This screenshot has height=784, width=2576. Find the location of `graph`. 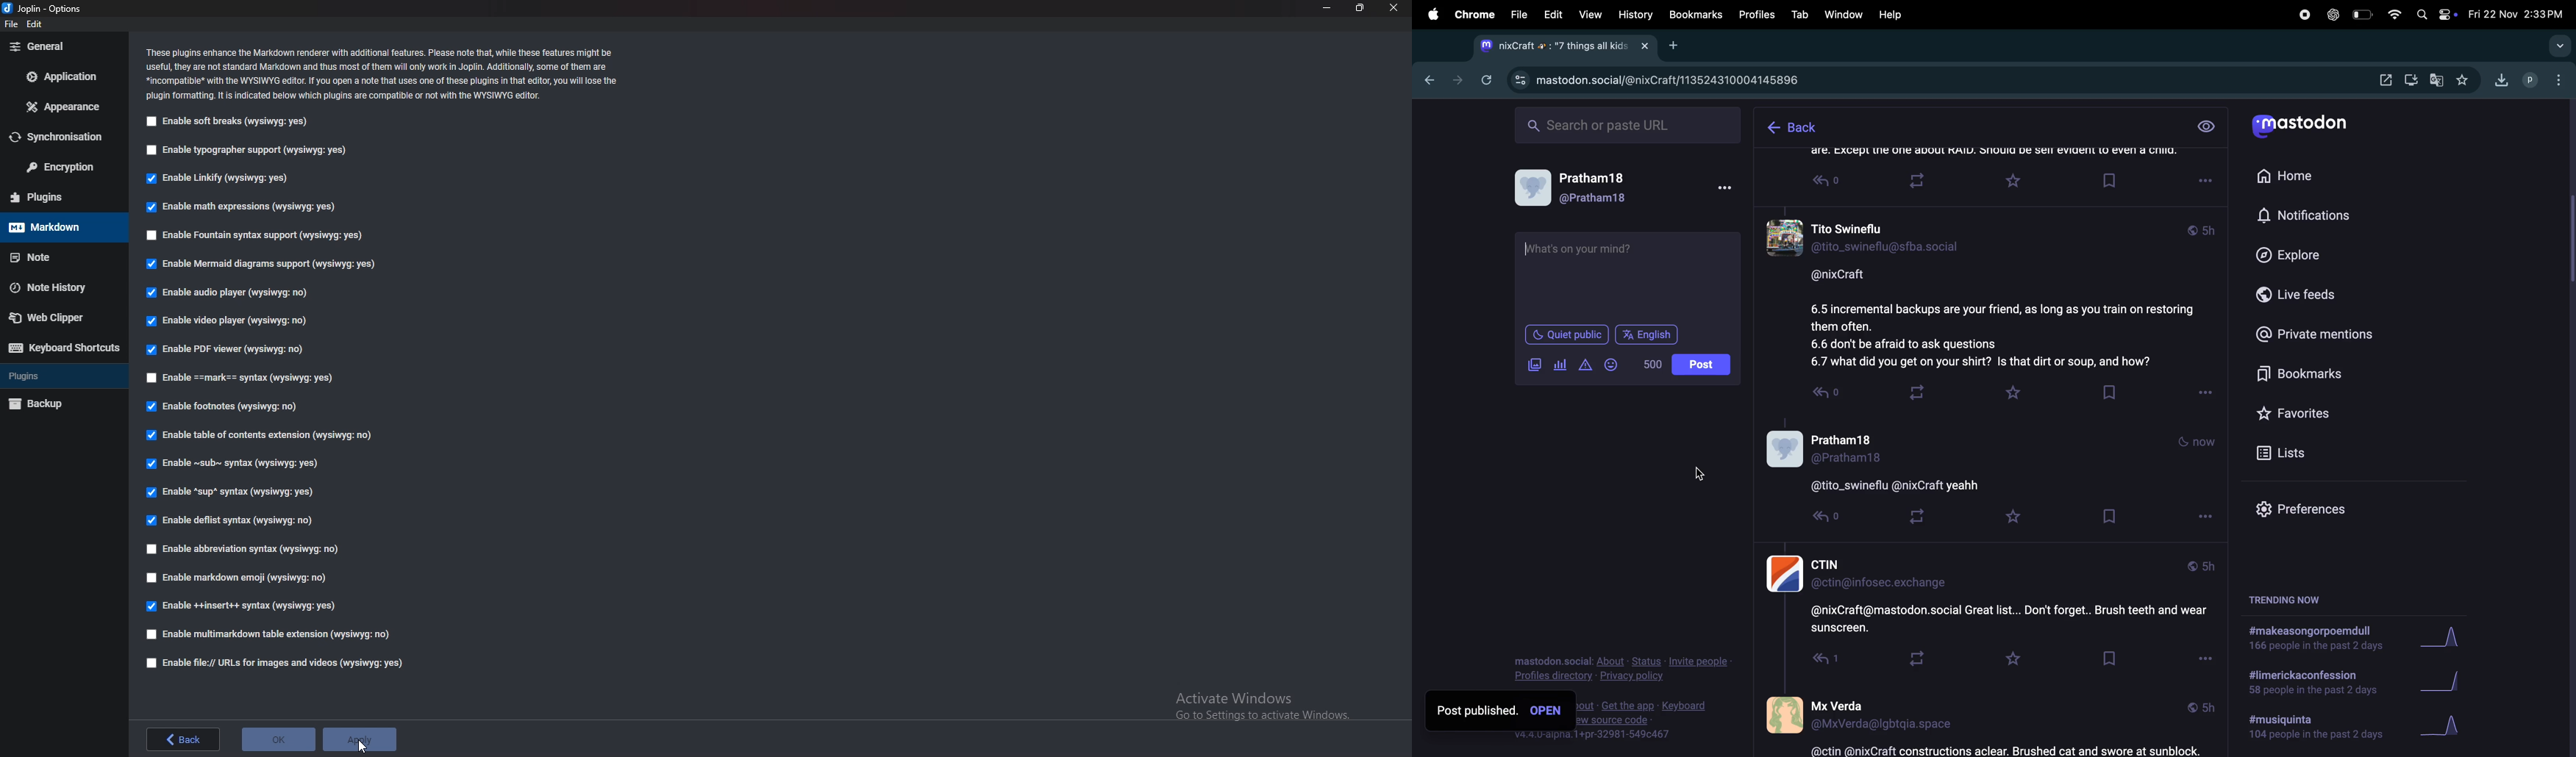

graph is located at coordinates (2443, 638).